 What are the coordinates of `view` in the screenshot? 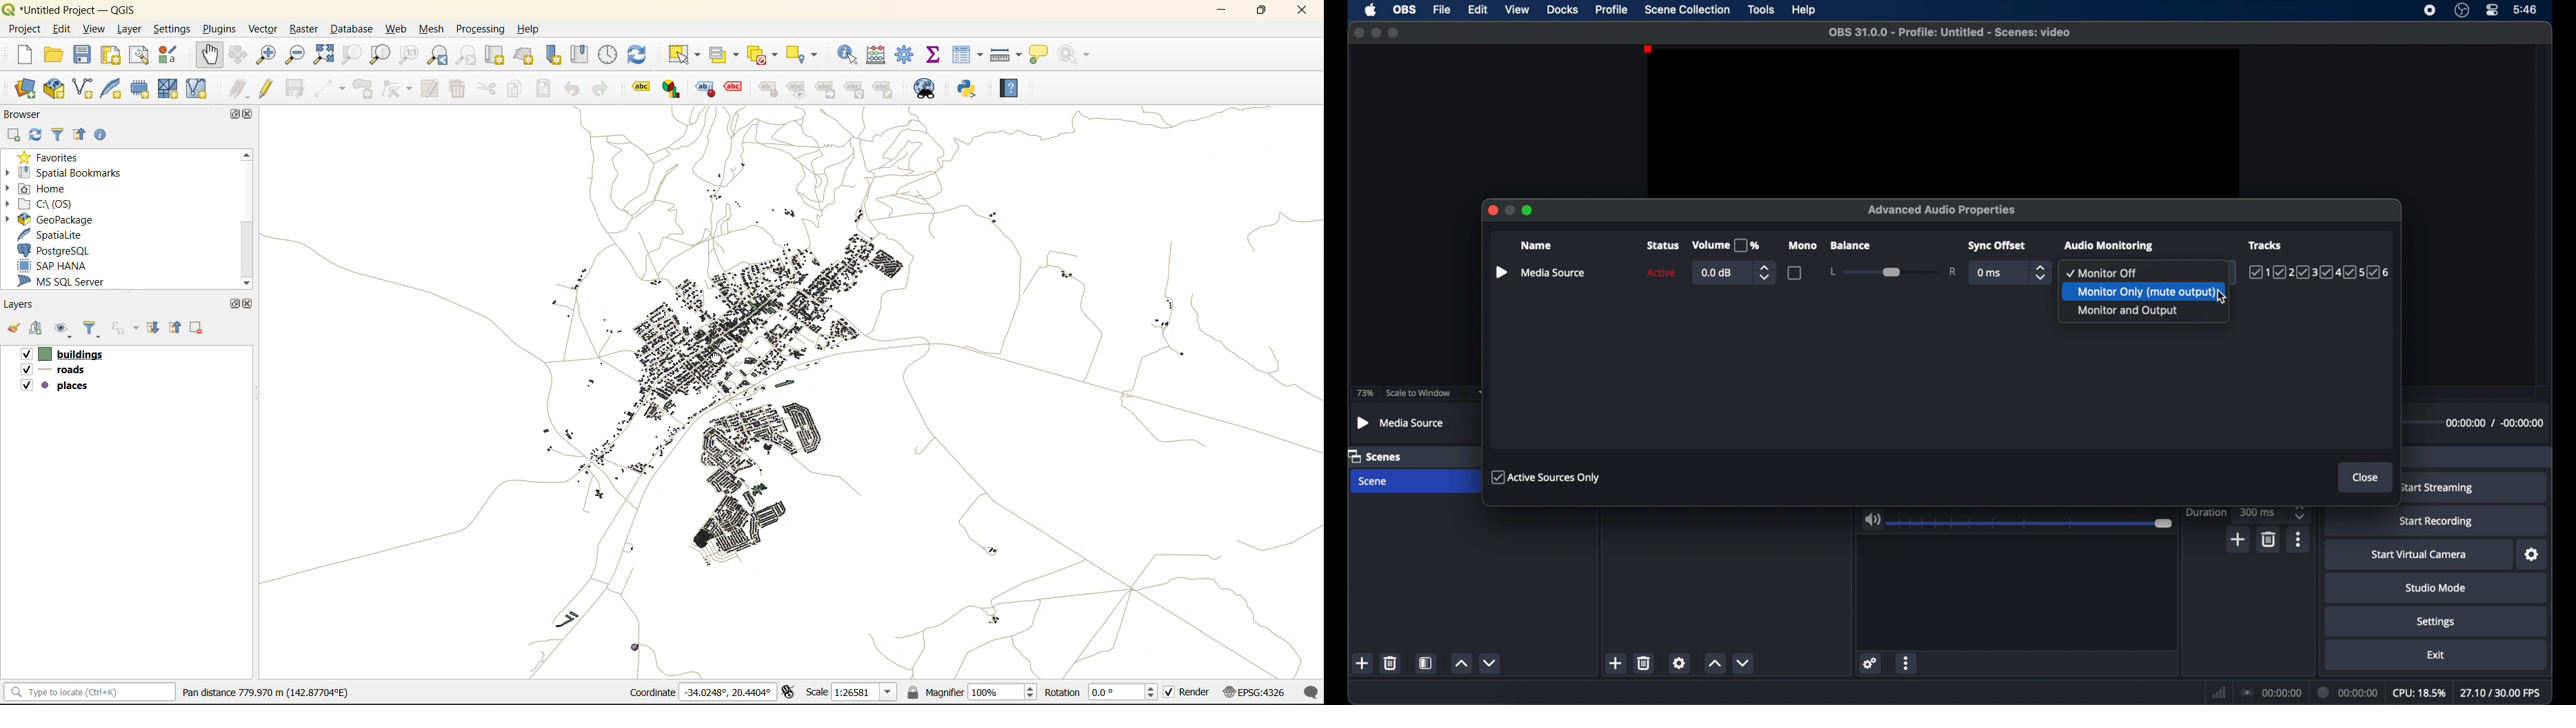 It's located at (1517, 10).